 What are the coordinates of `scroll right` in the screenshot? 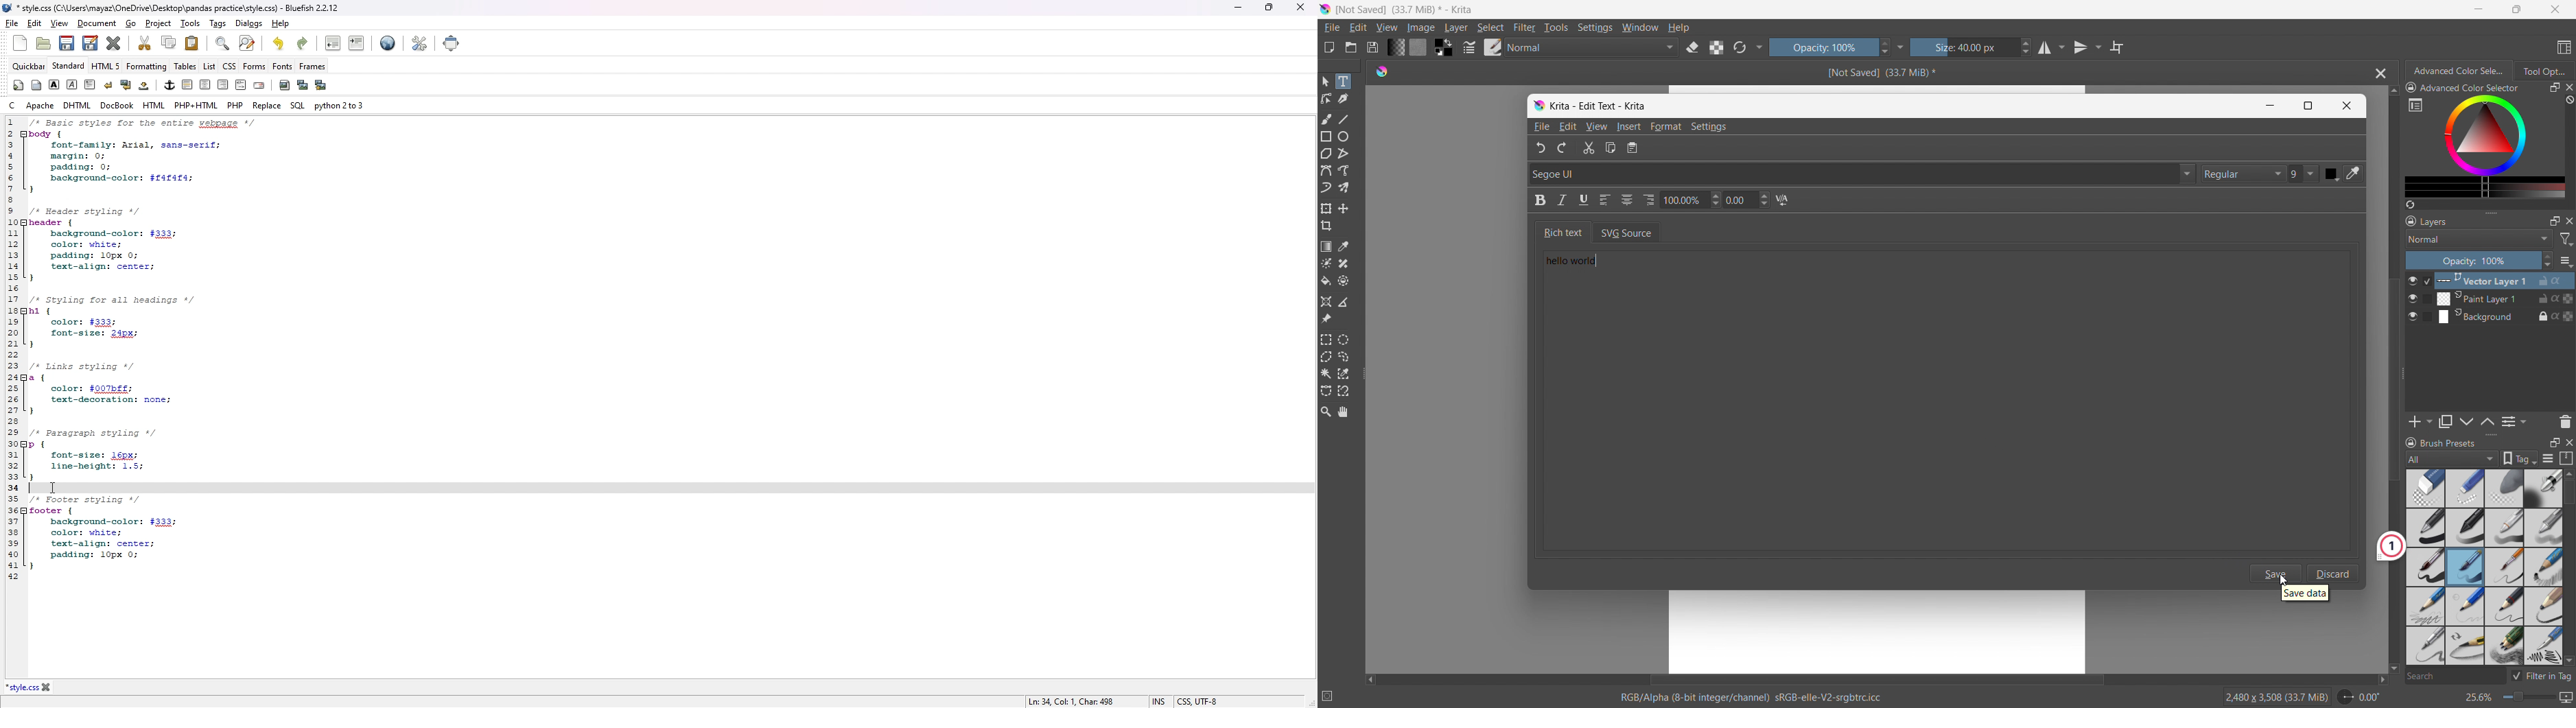 It's located at (2378, 680).